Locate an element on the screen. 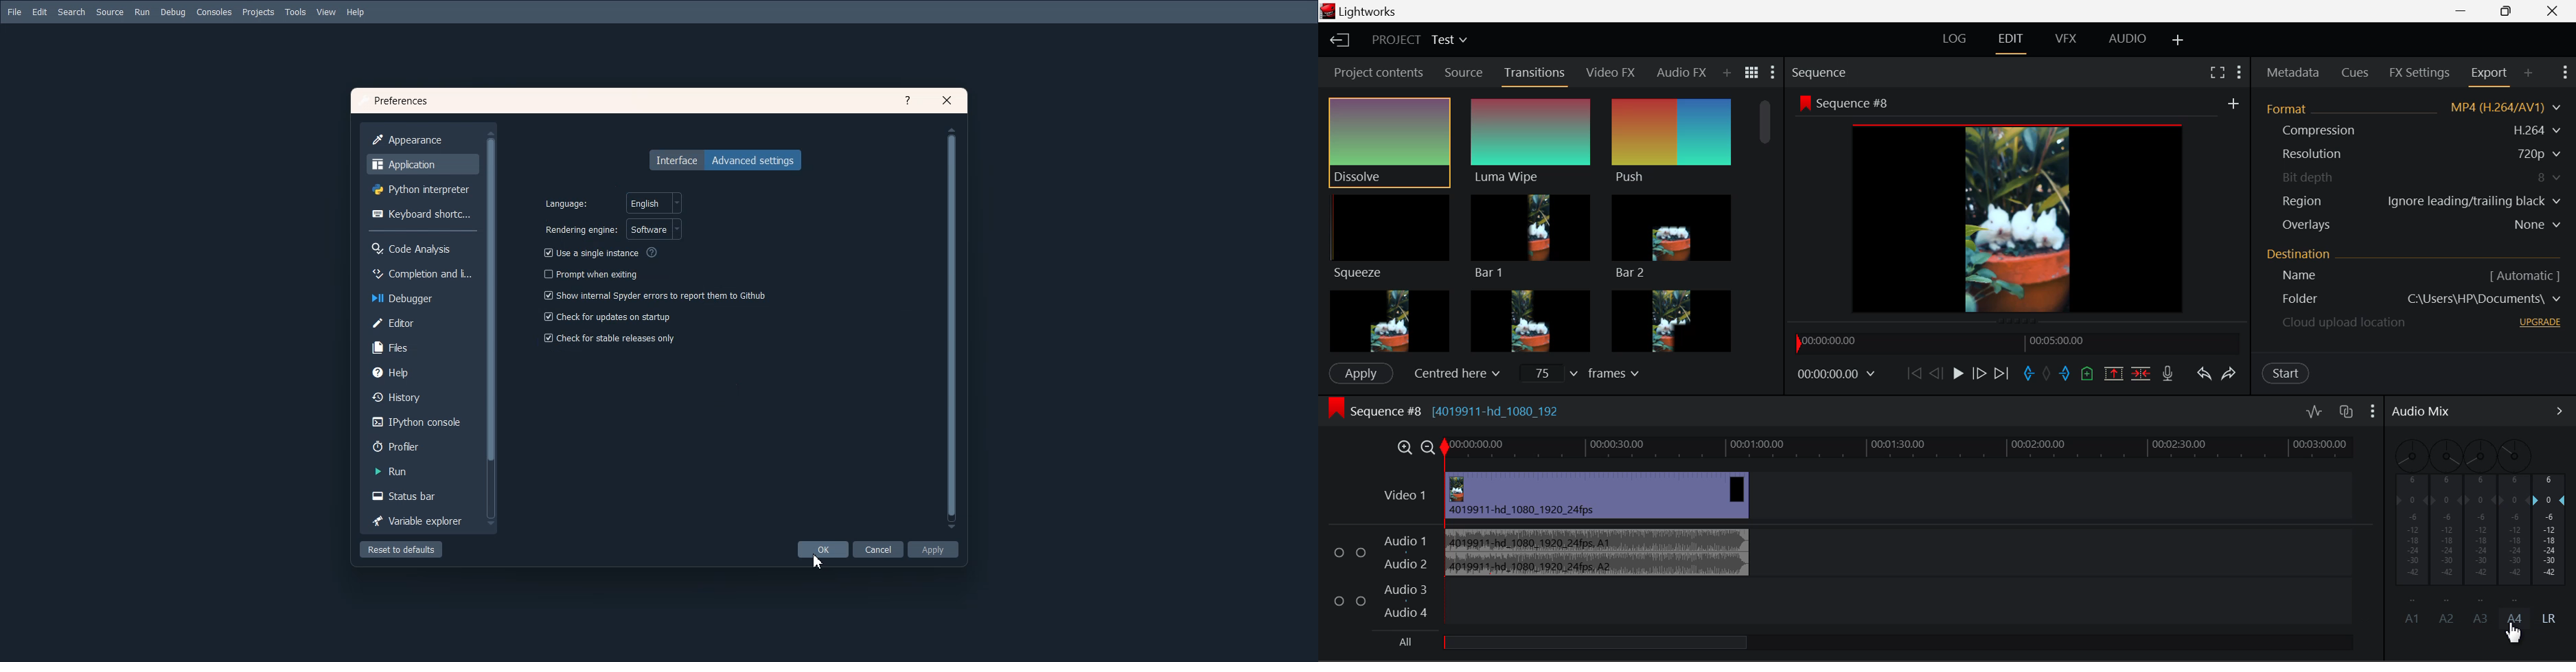 The width and height of the screenshot is (2576, 672). Overlays is located at coordinates (2414, 224).